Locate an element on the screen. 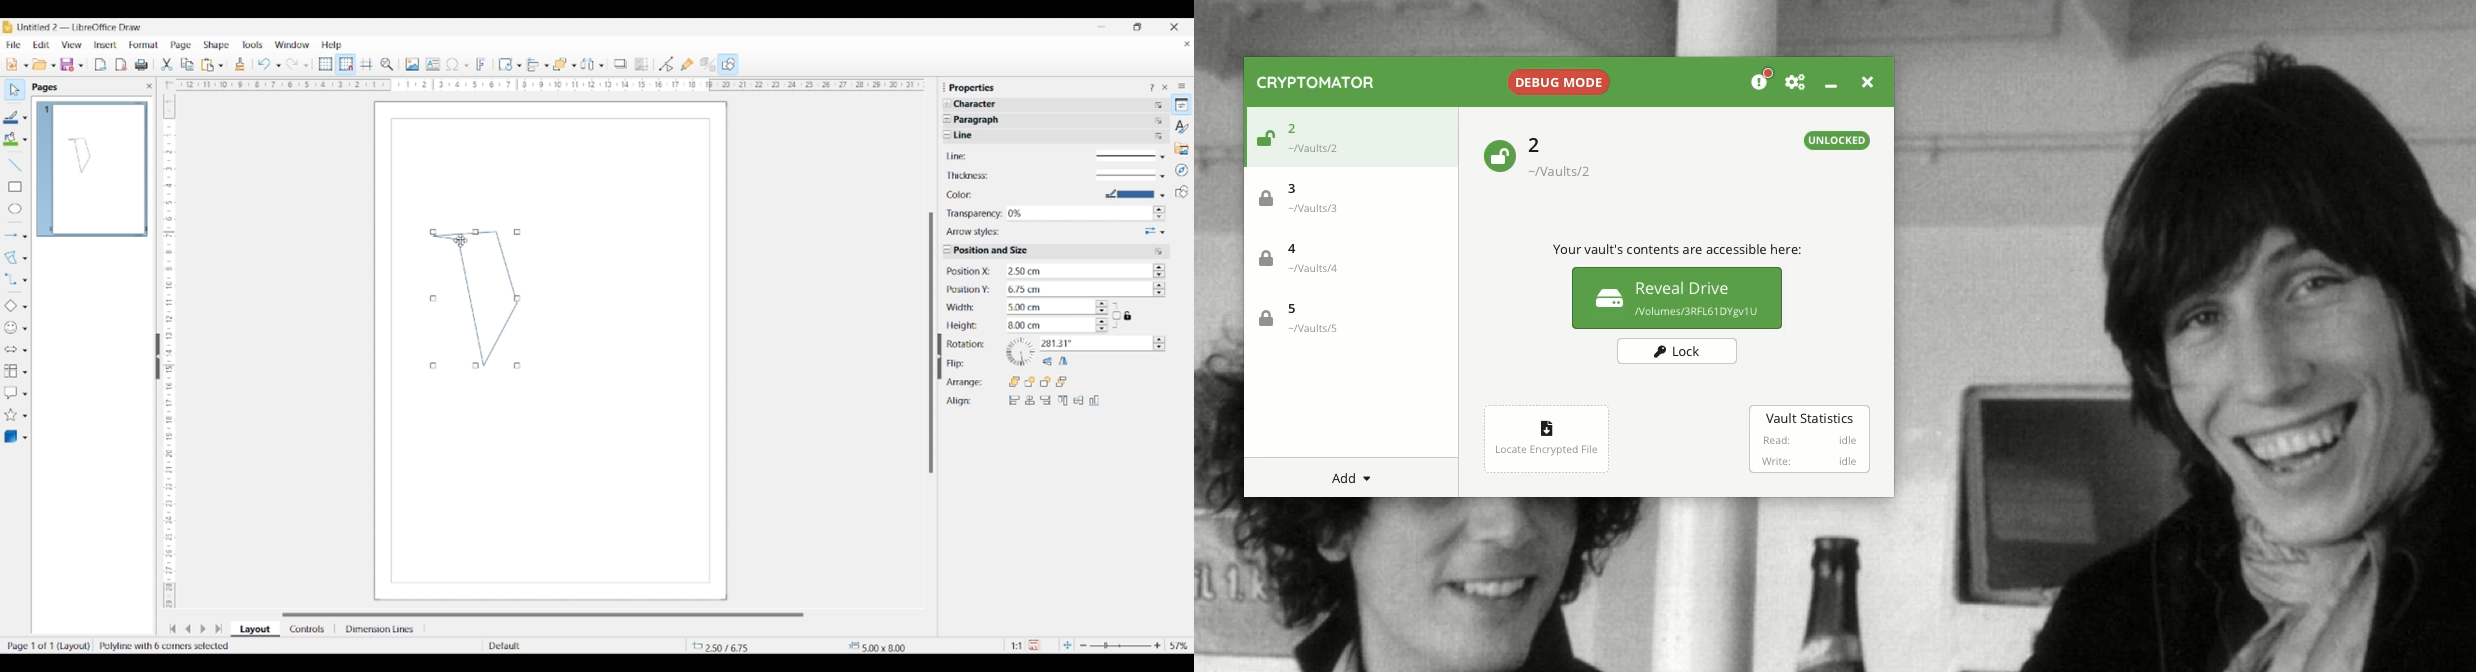 The height and width of the screenshot is (672, 2492). Zoom factor is located at coordinates (1180, 646).